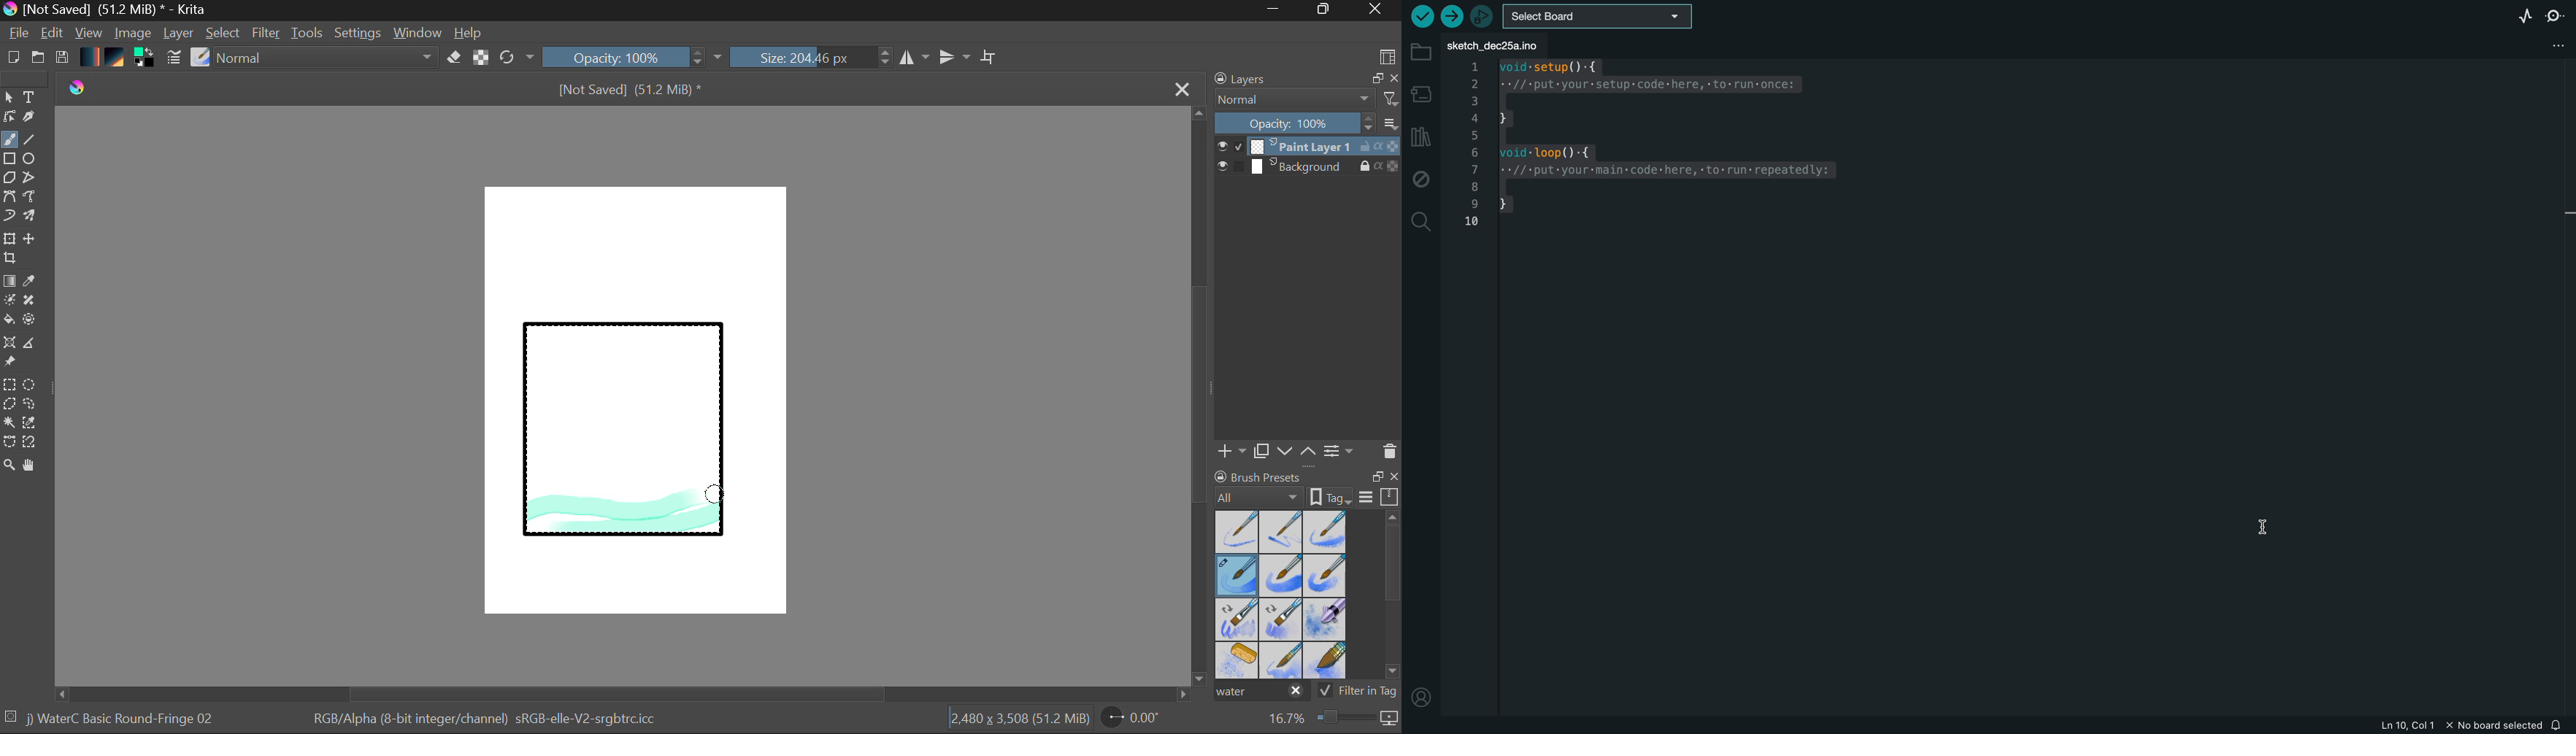 The width and height of the screenshot is (2576, 756). I want to click on Layer Opacity, so click(1309, 124).